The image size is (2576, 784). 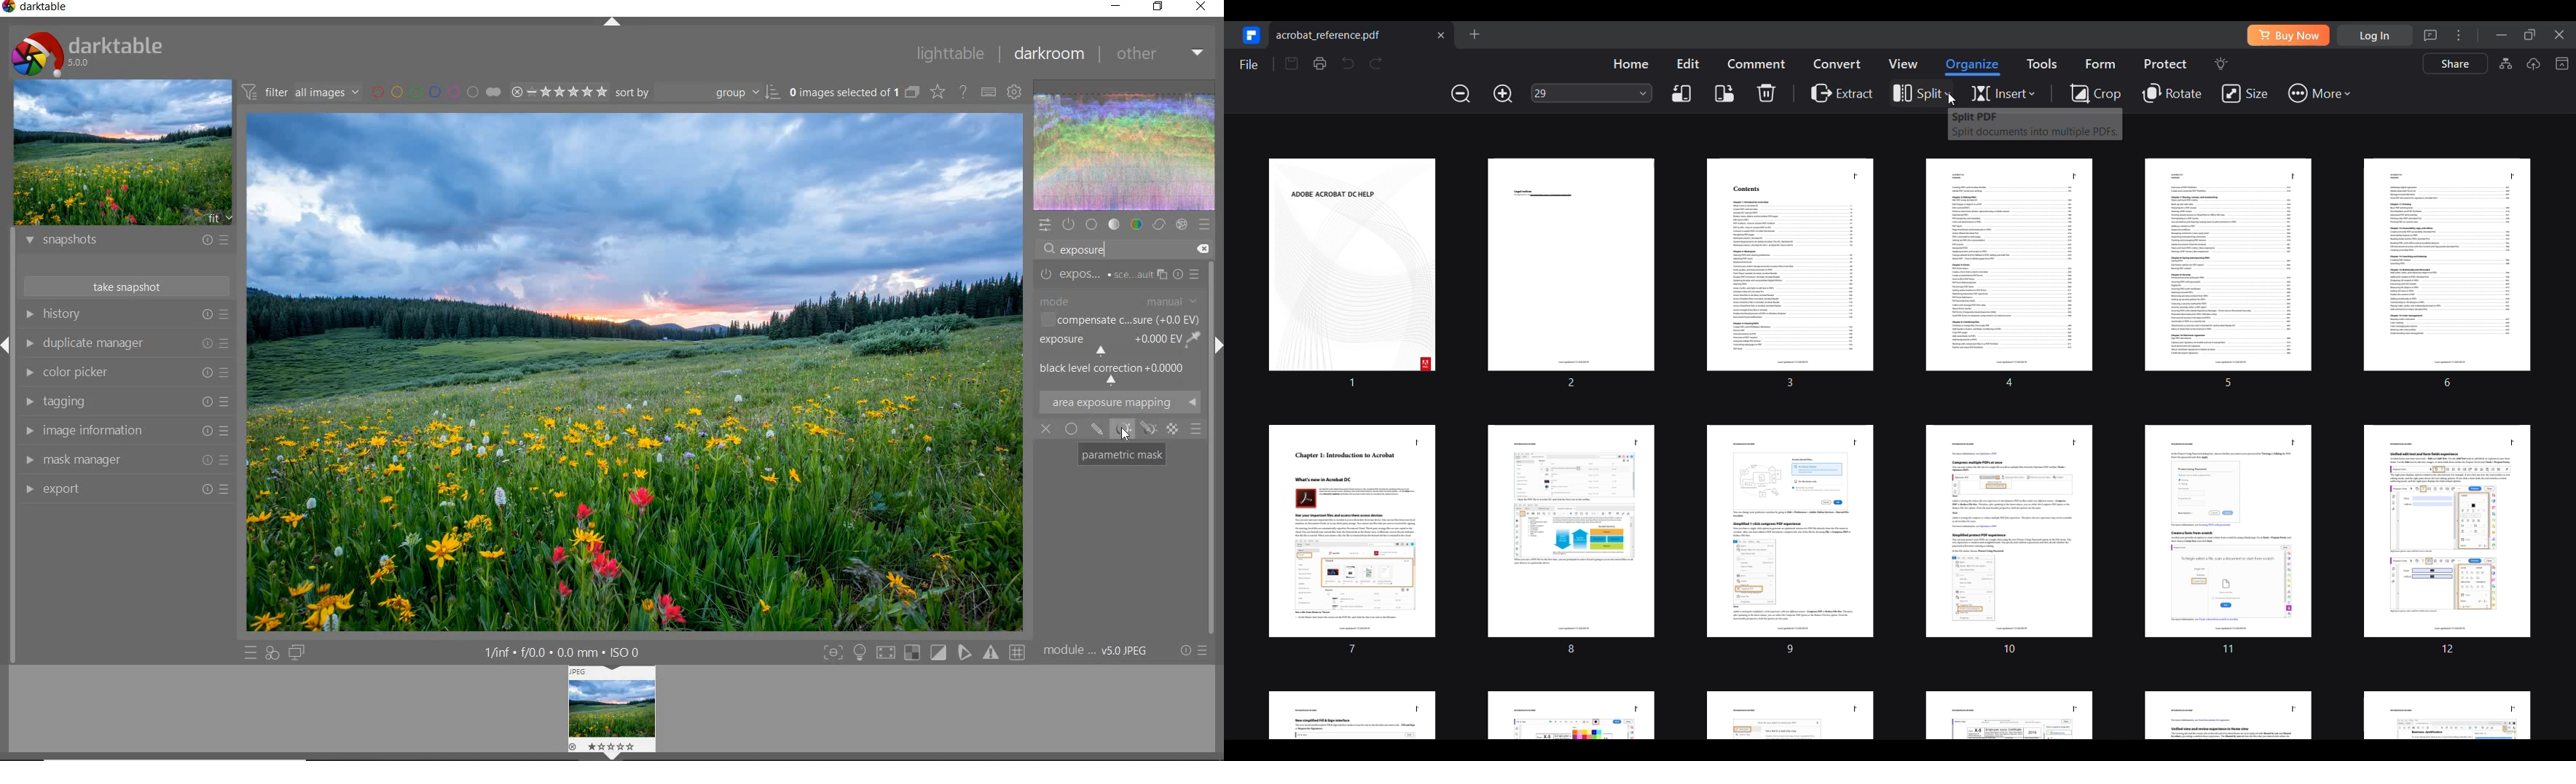 I want to click on color, so click(x=1137, y=223).